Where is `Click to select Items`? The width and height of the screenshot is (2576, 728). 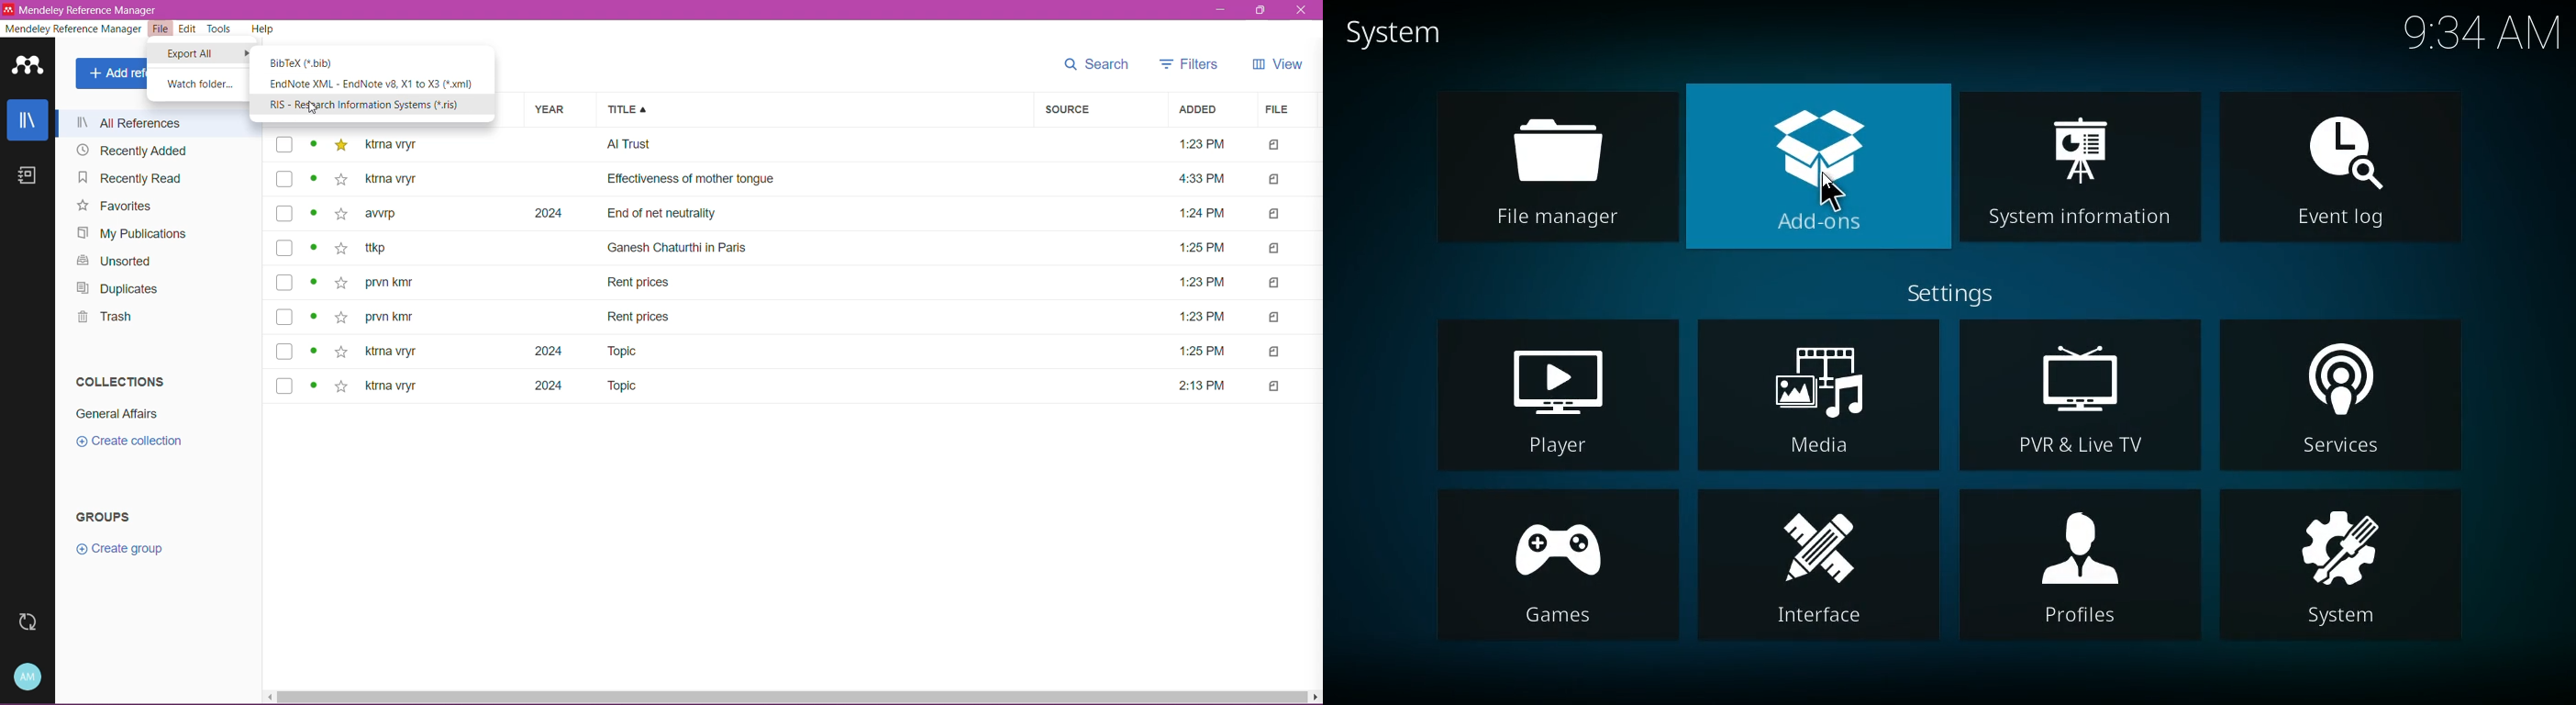
Click to select Items is located at coordinates (283, 266).